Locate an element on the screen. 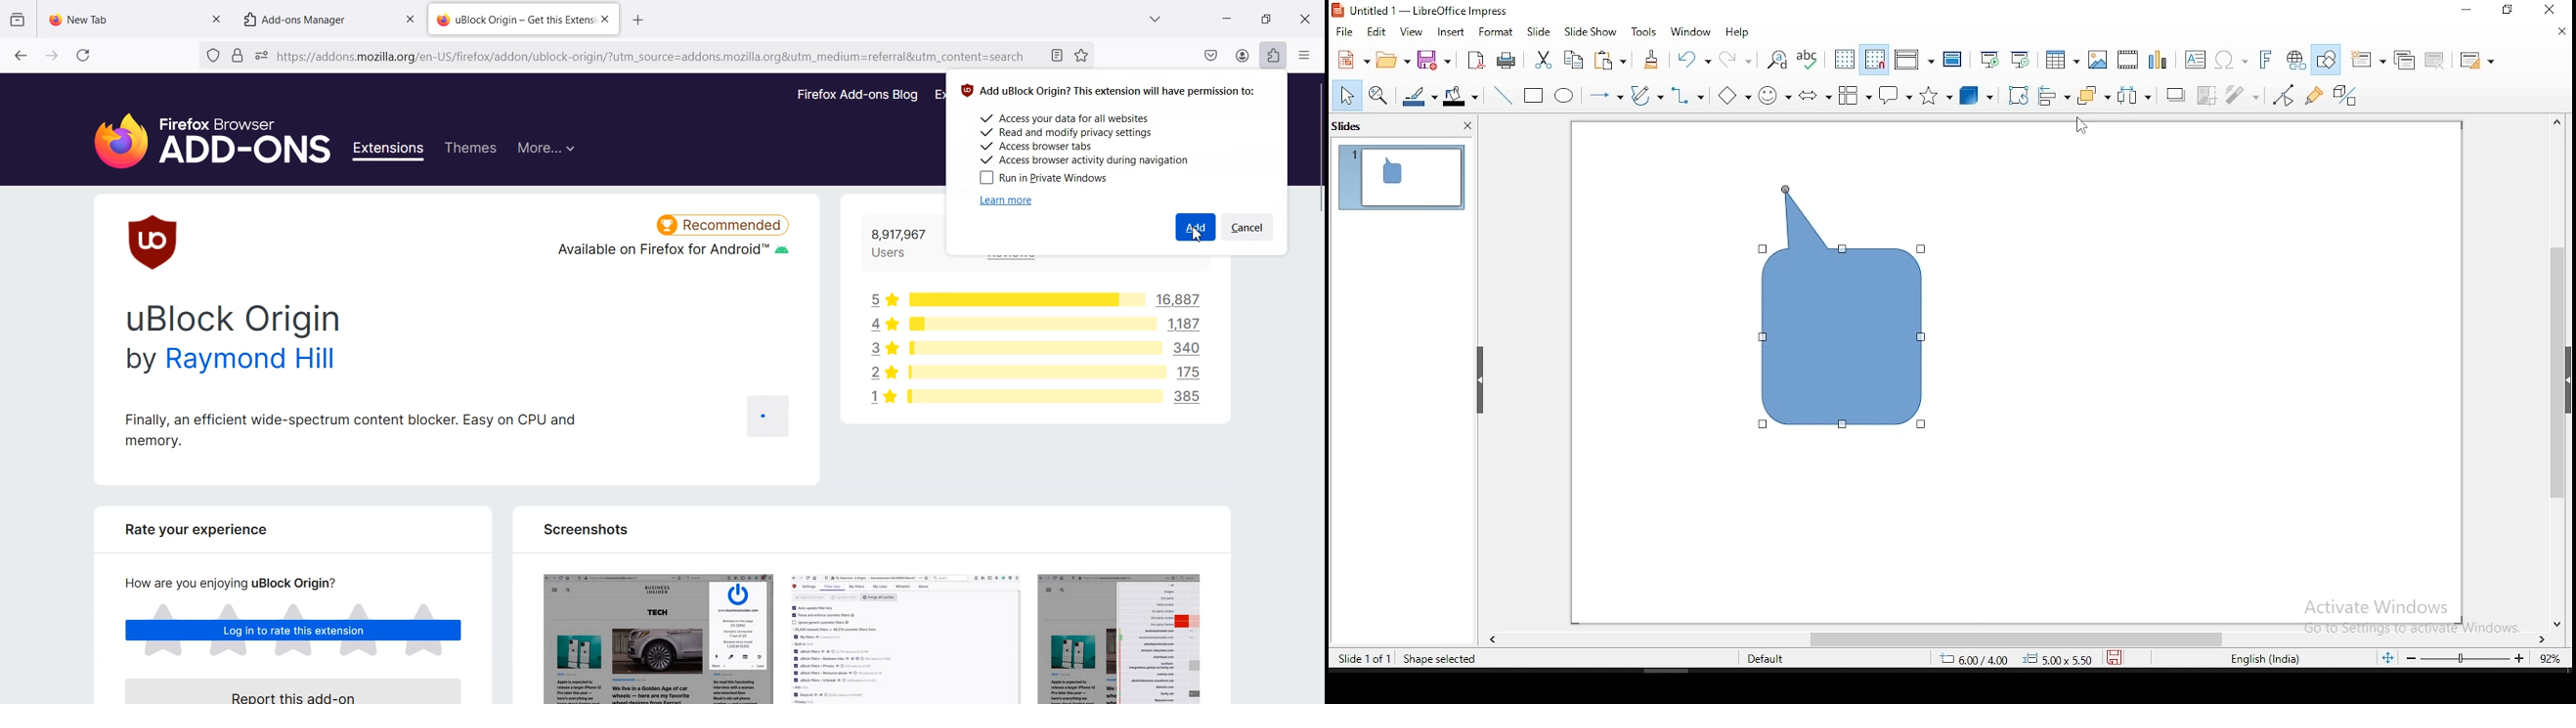  Extensions is located at coordinates (1273, 55).